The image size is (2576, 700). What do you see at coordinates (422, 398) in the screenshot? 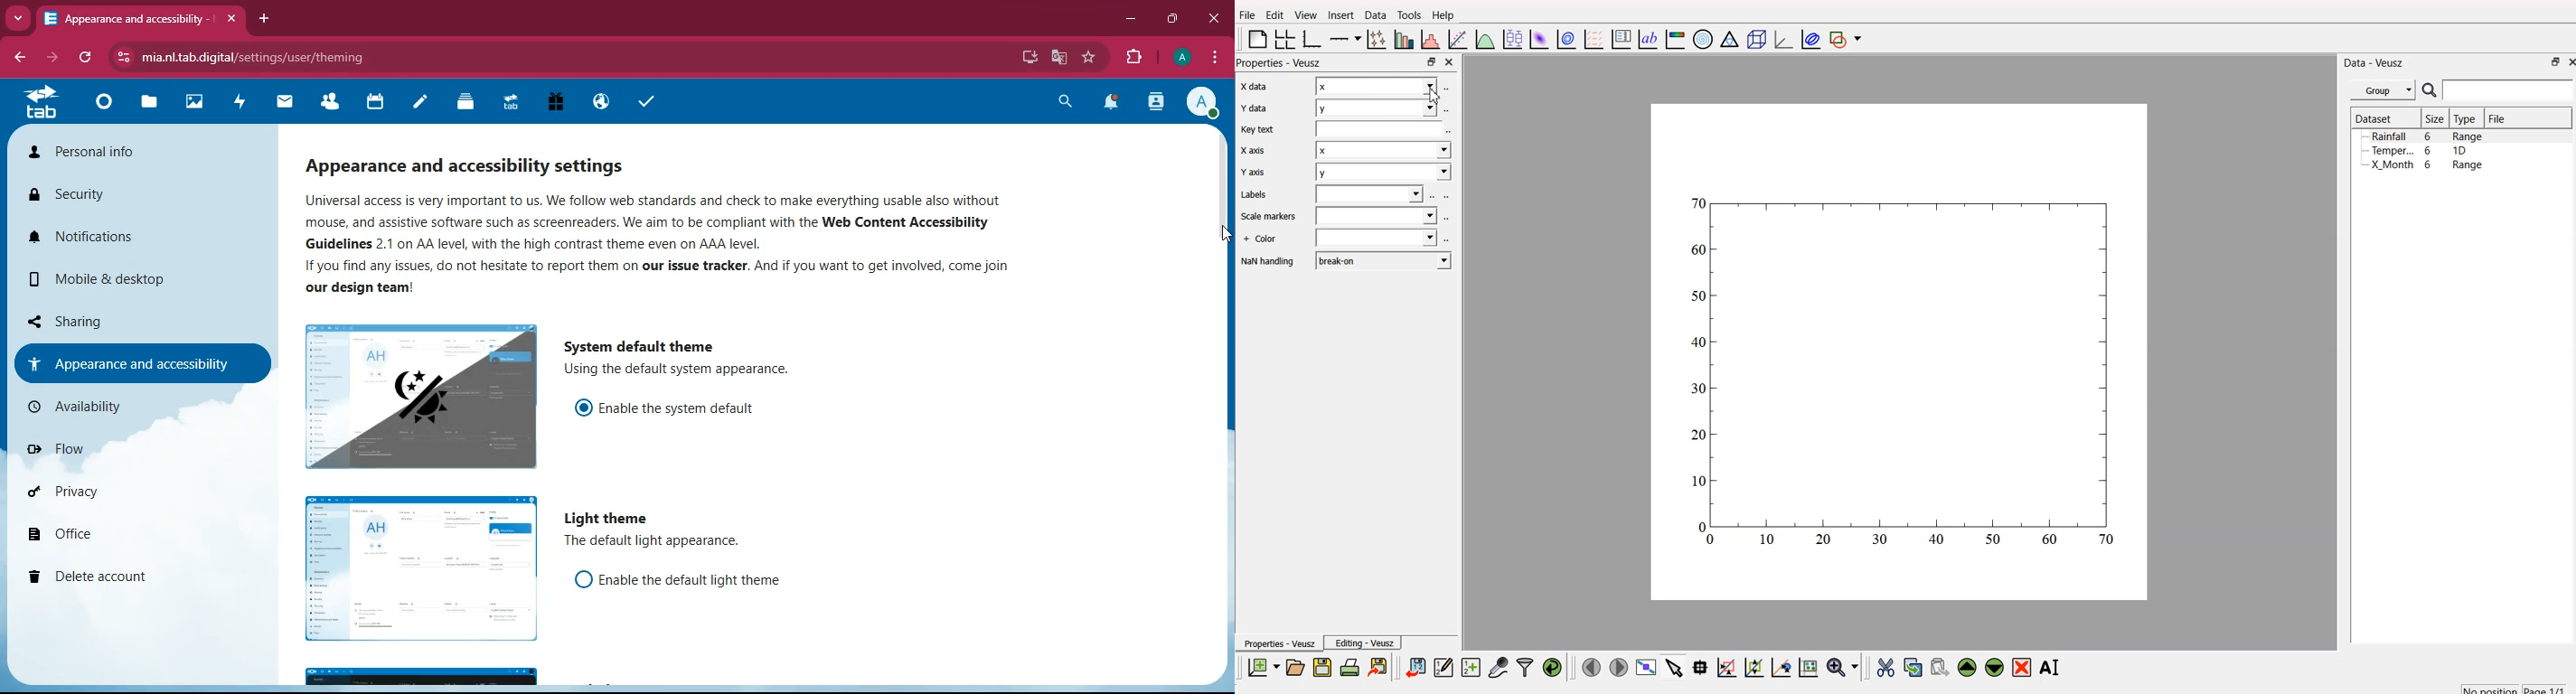
I see `image` at bounding box center [422, 398].